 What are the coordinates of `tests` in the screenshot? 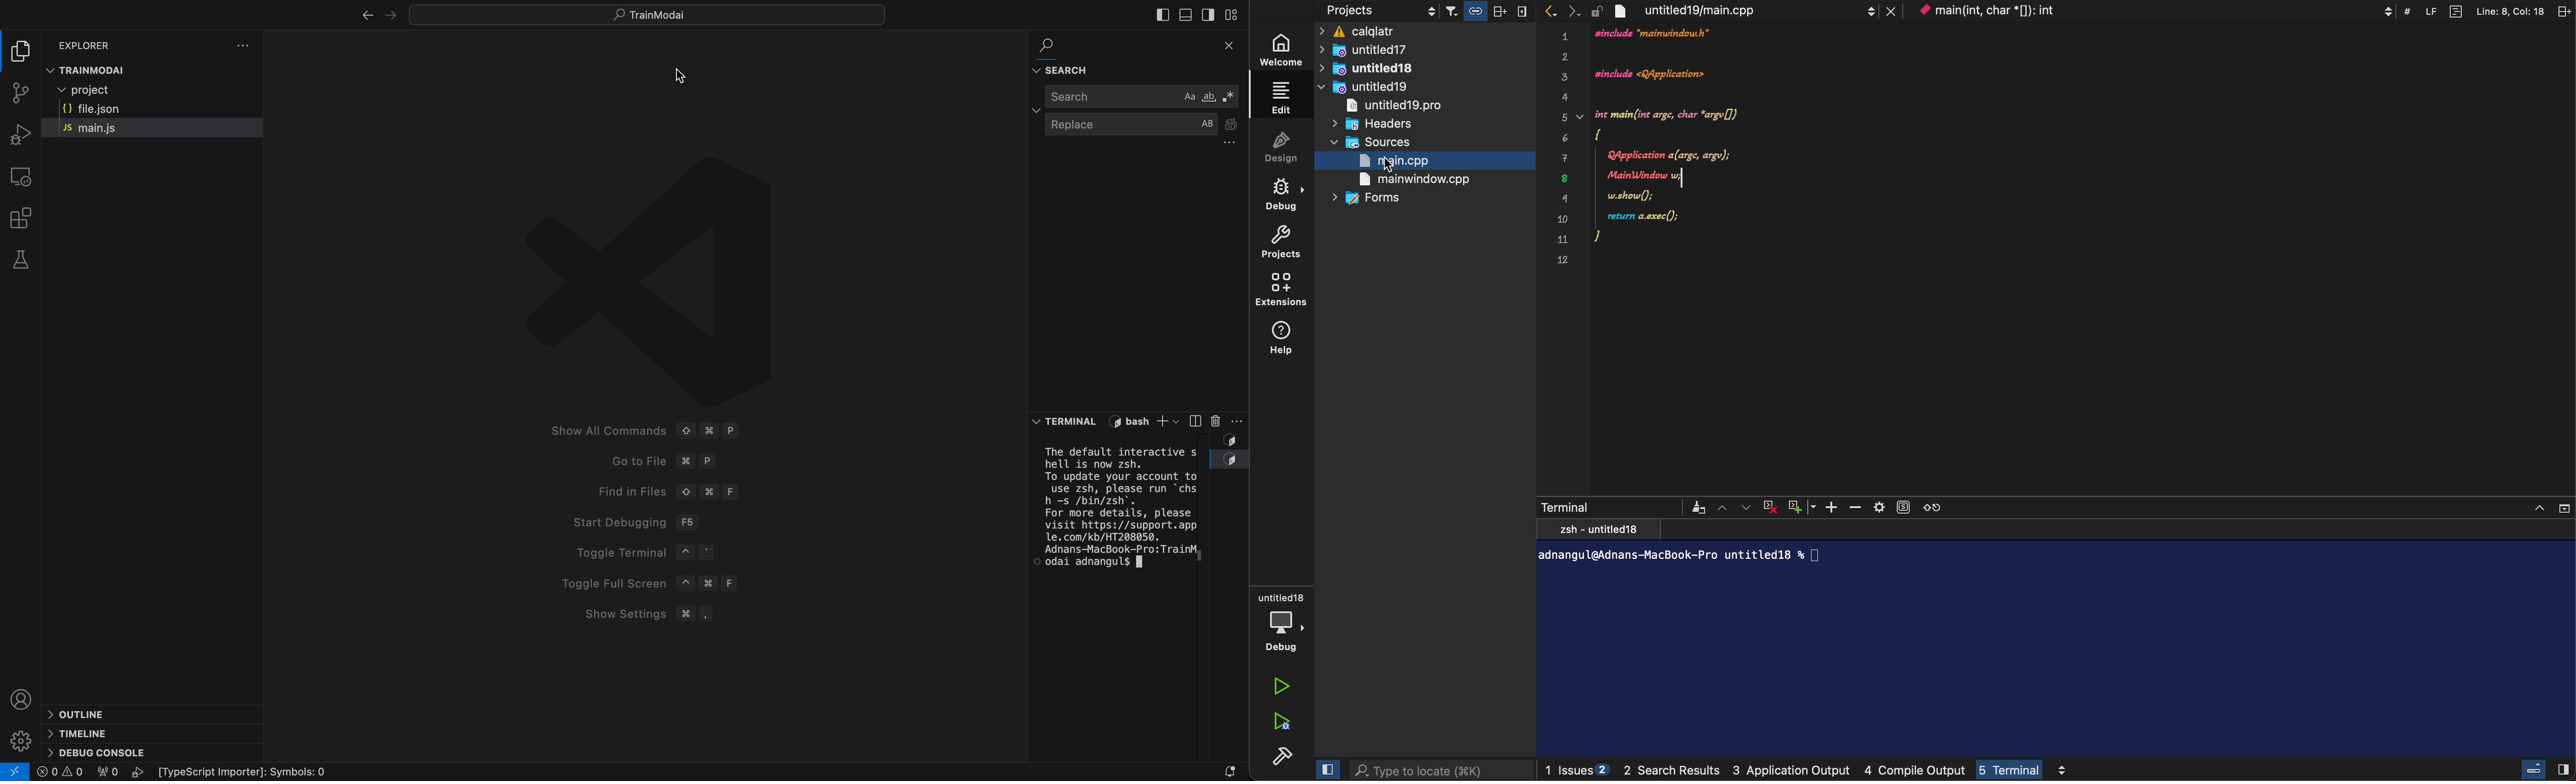 It's located at (21, 260).